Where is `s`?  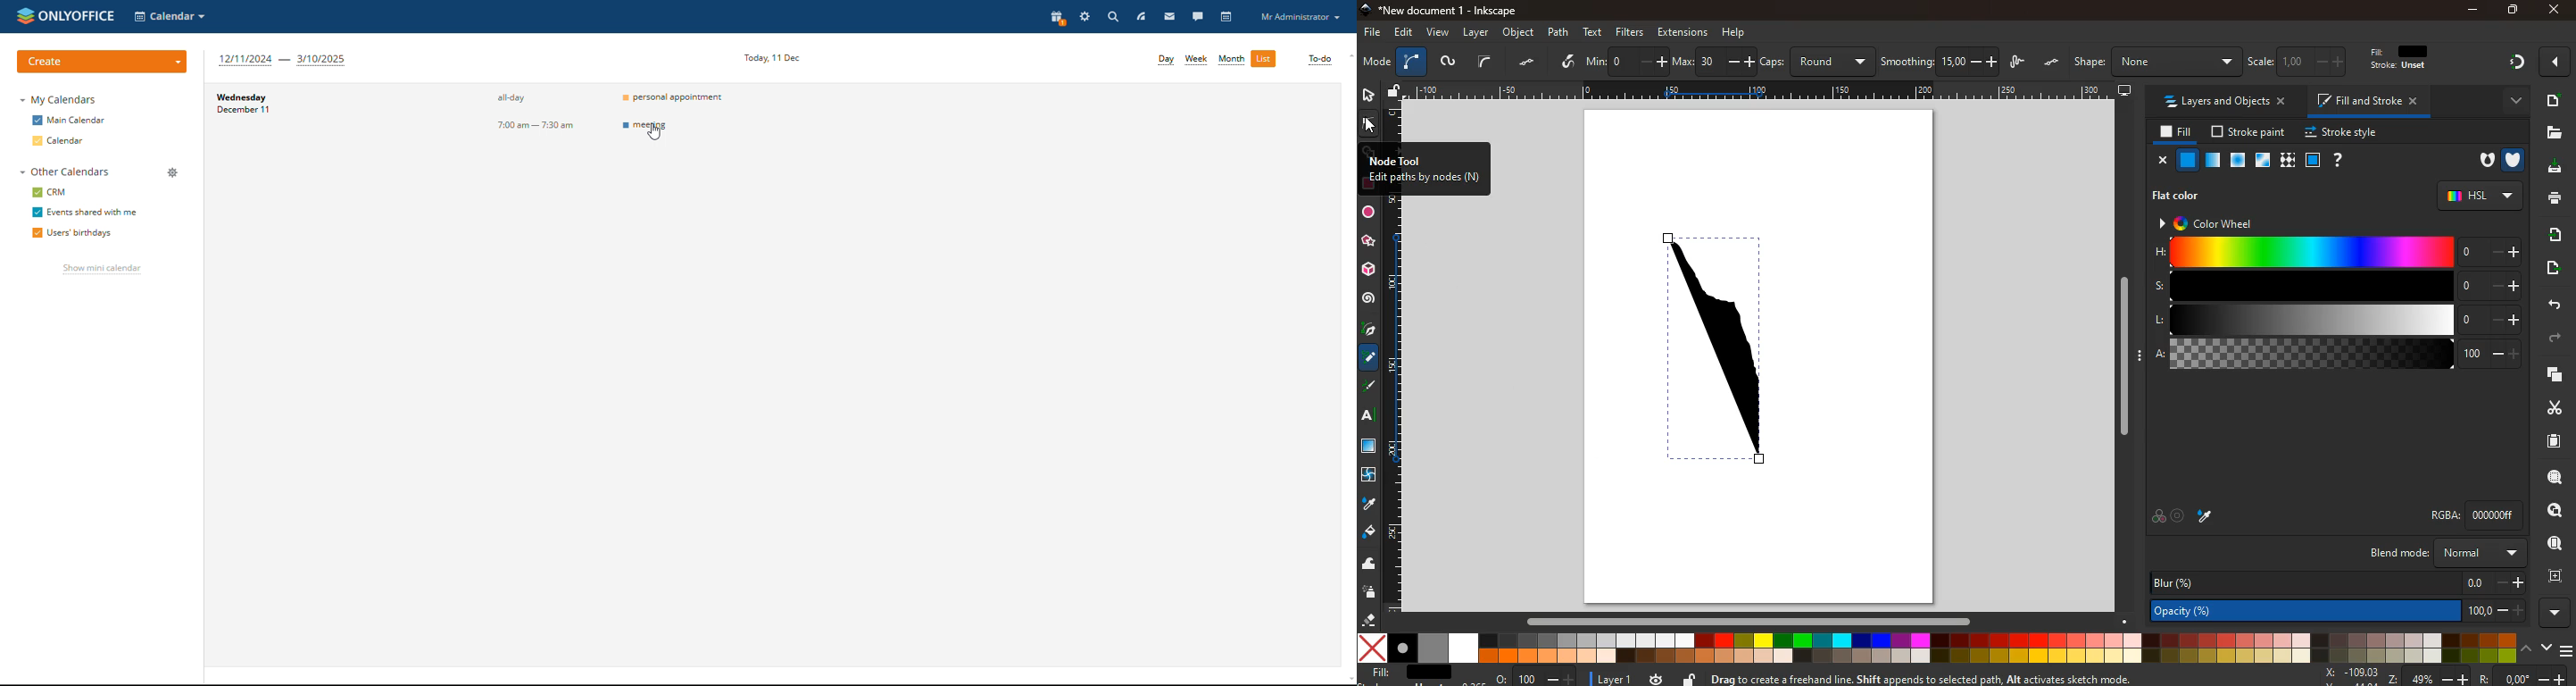 s is located at coordinates (2335, 286).